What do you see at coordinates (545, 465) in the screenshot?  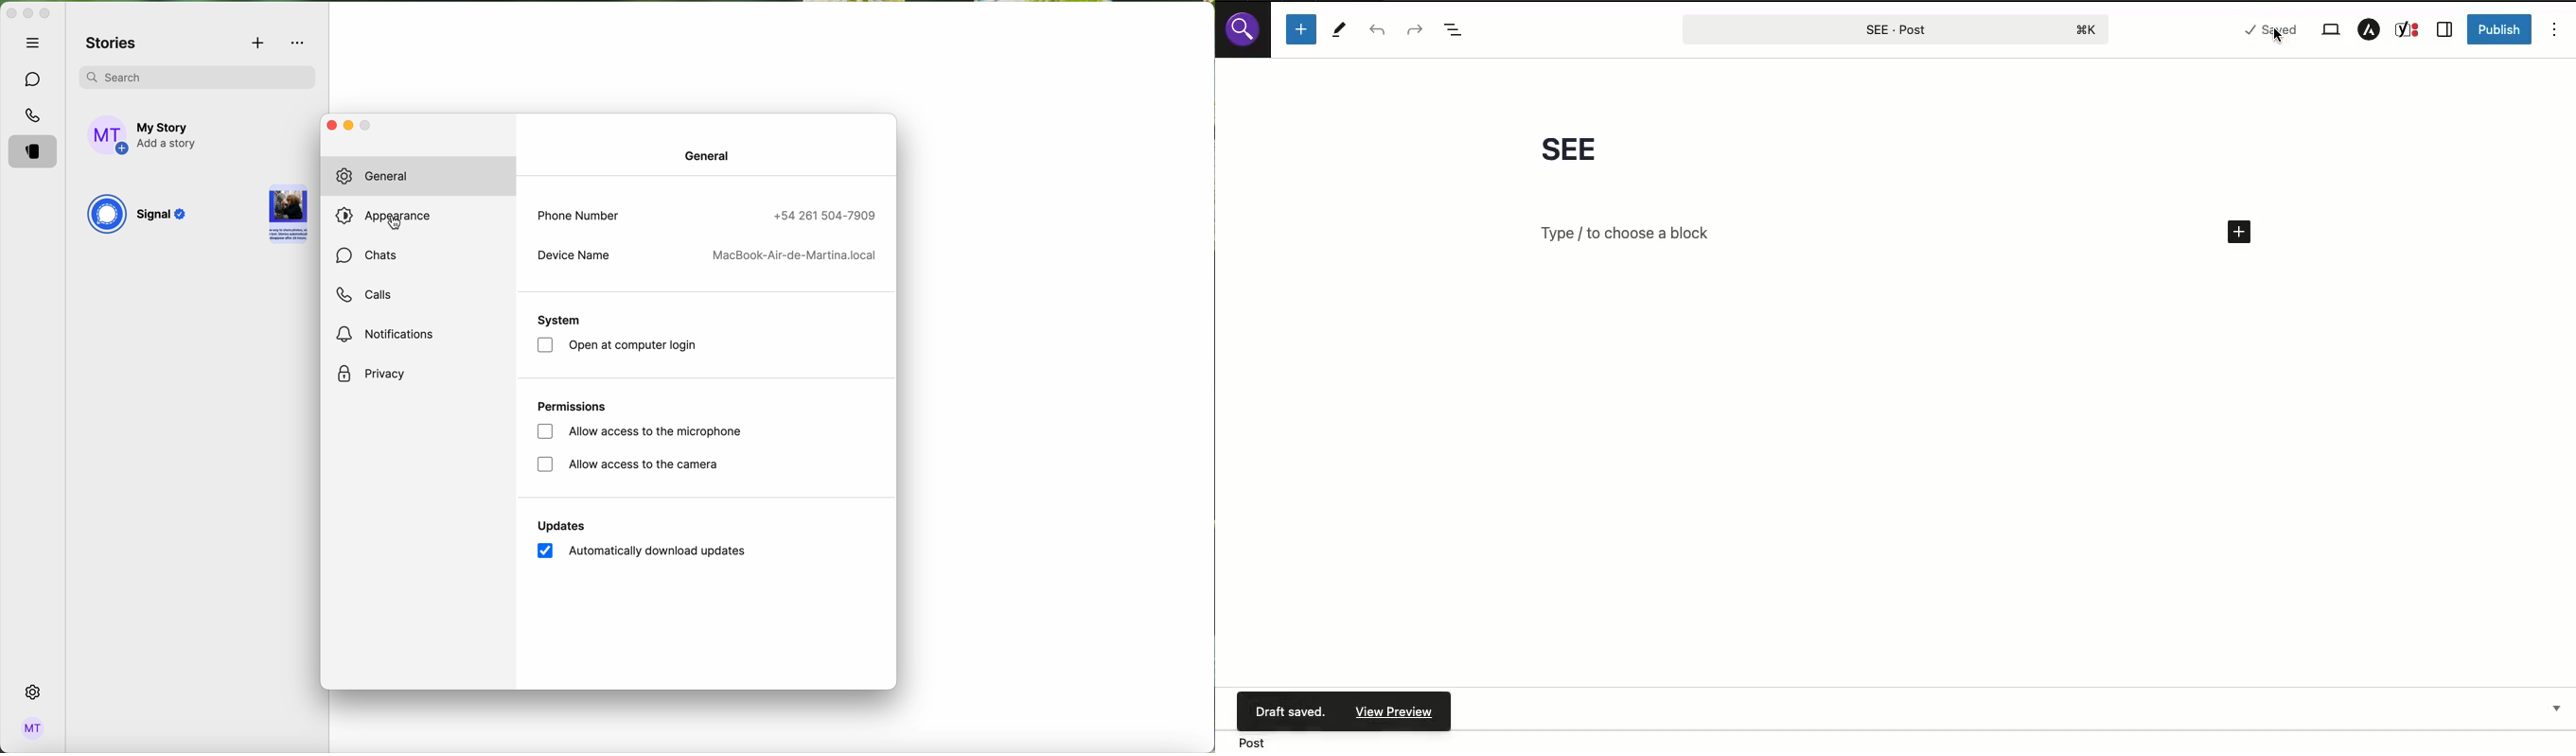 I see `checkbox` at bounding box center [545, 465].